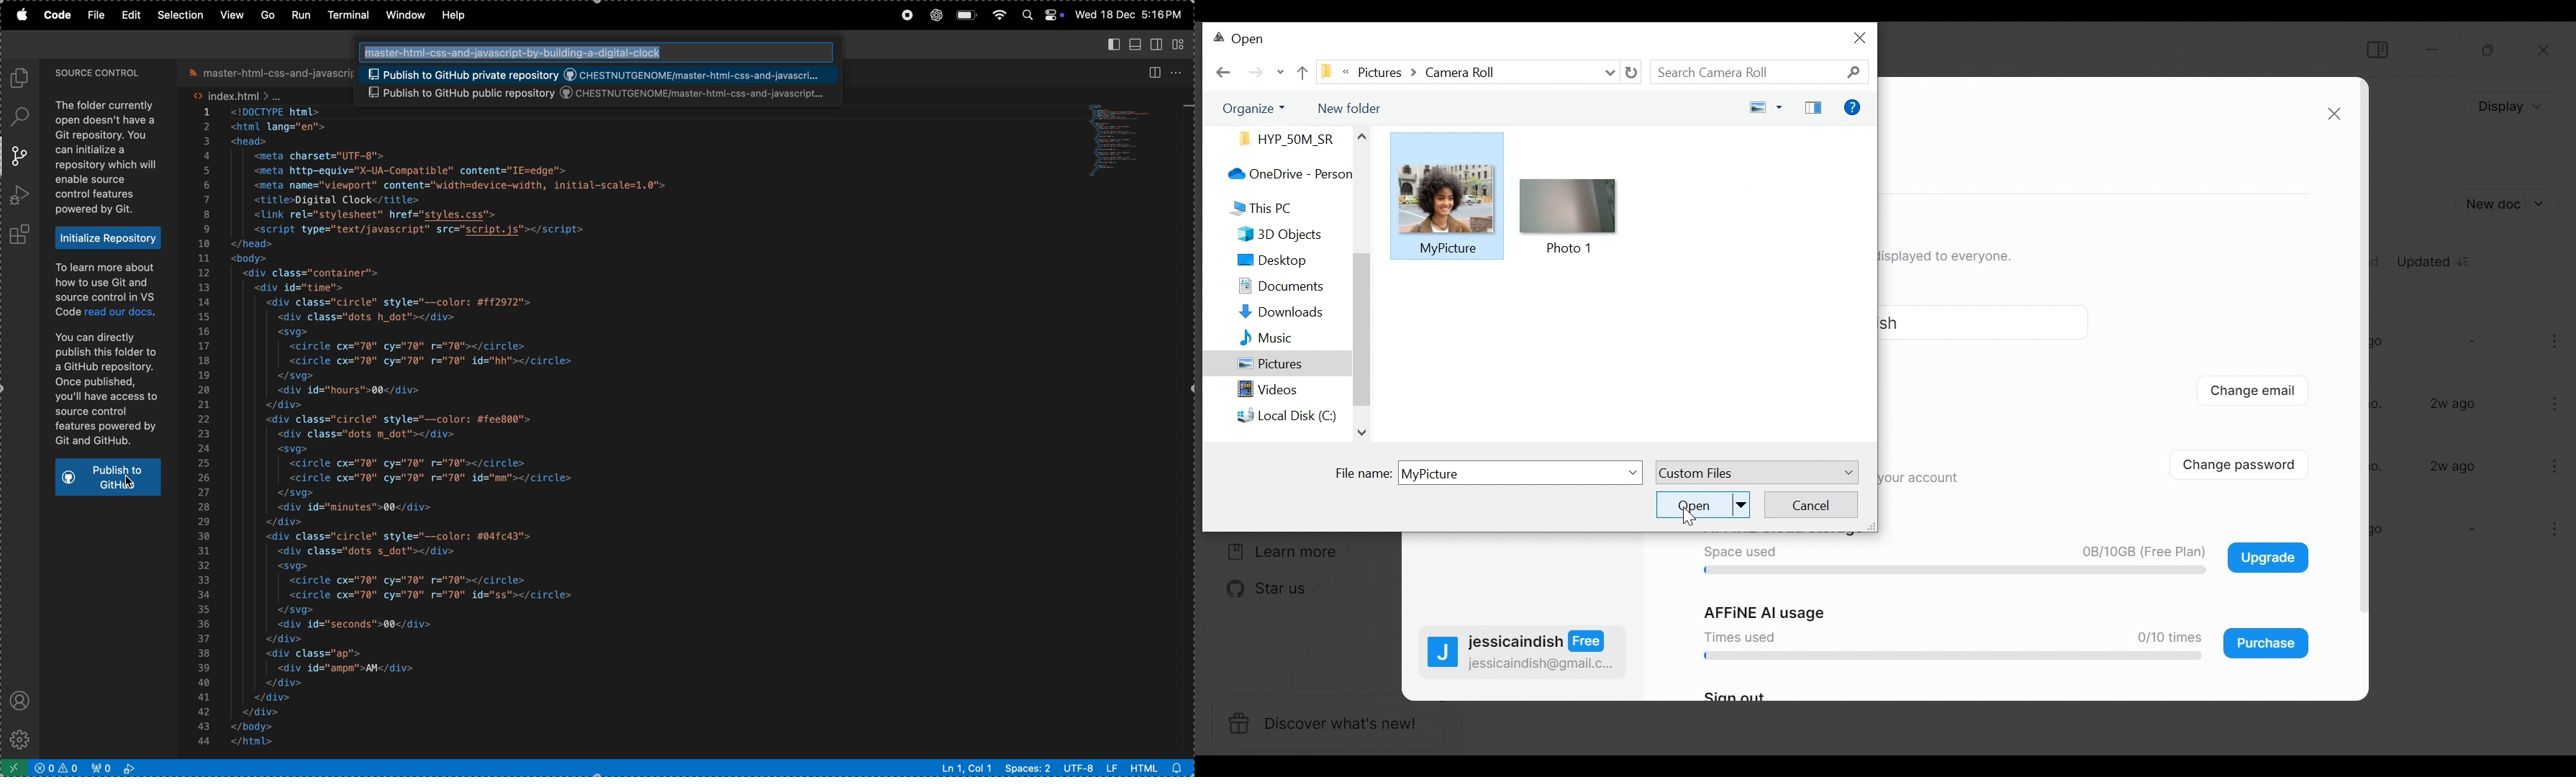  I want to click on help, so click(460, 14).